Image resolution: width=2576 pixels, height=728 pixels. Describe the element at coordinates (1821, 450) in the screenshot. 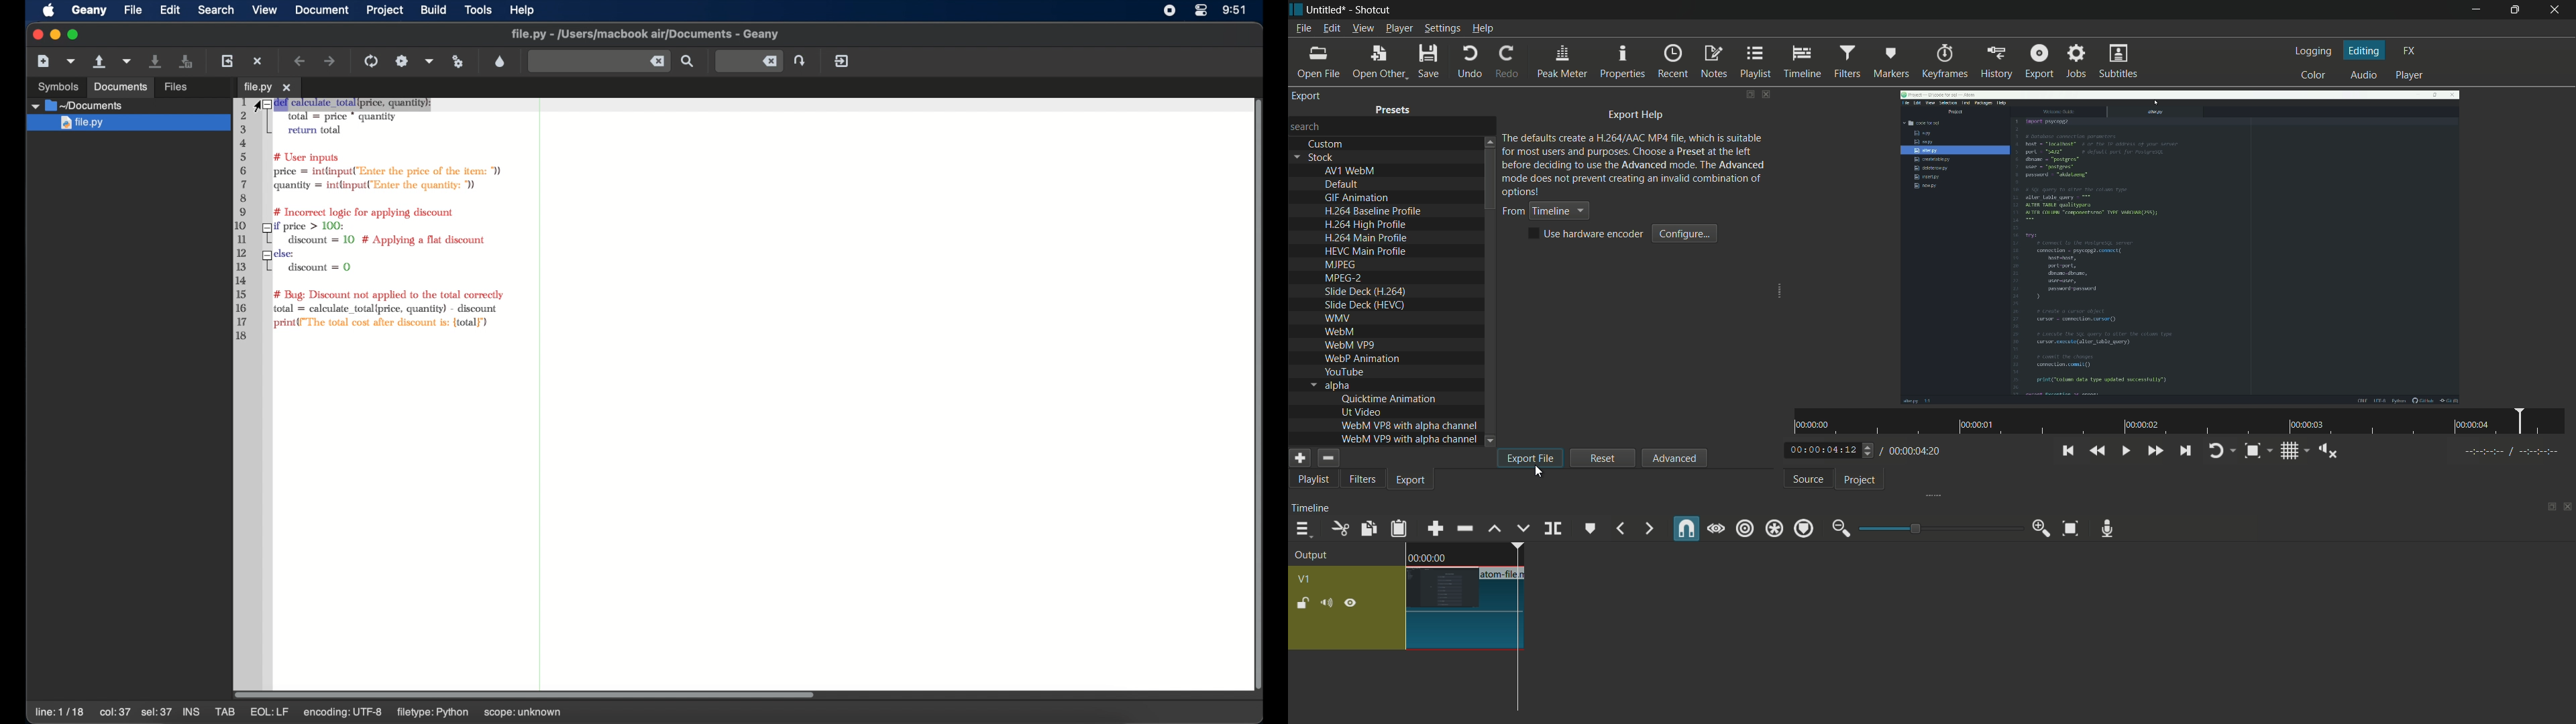

I see `current time` at that location.